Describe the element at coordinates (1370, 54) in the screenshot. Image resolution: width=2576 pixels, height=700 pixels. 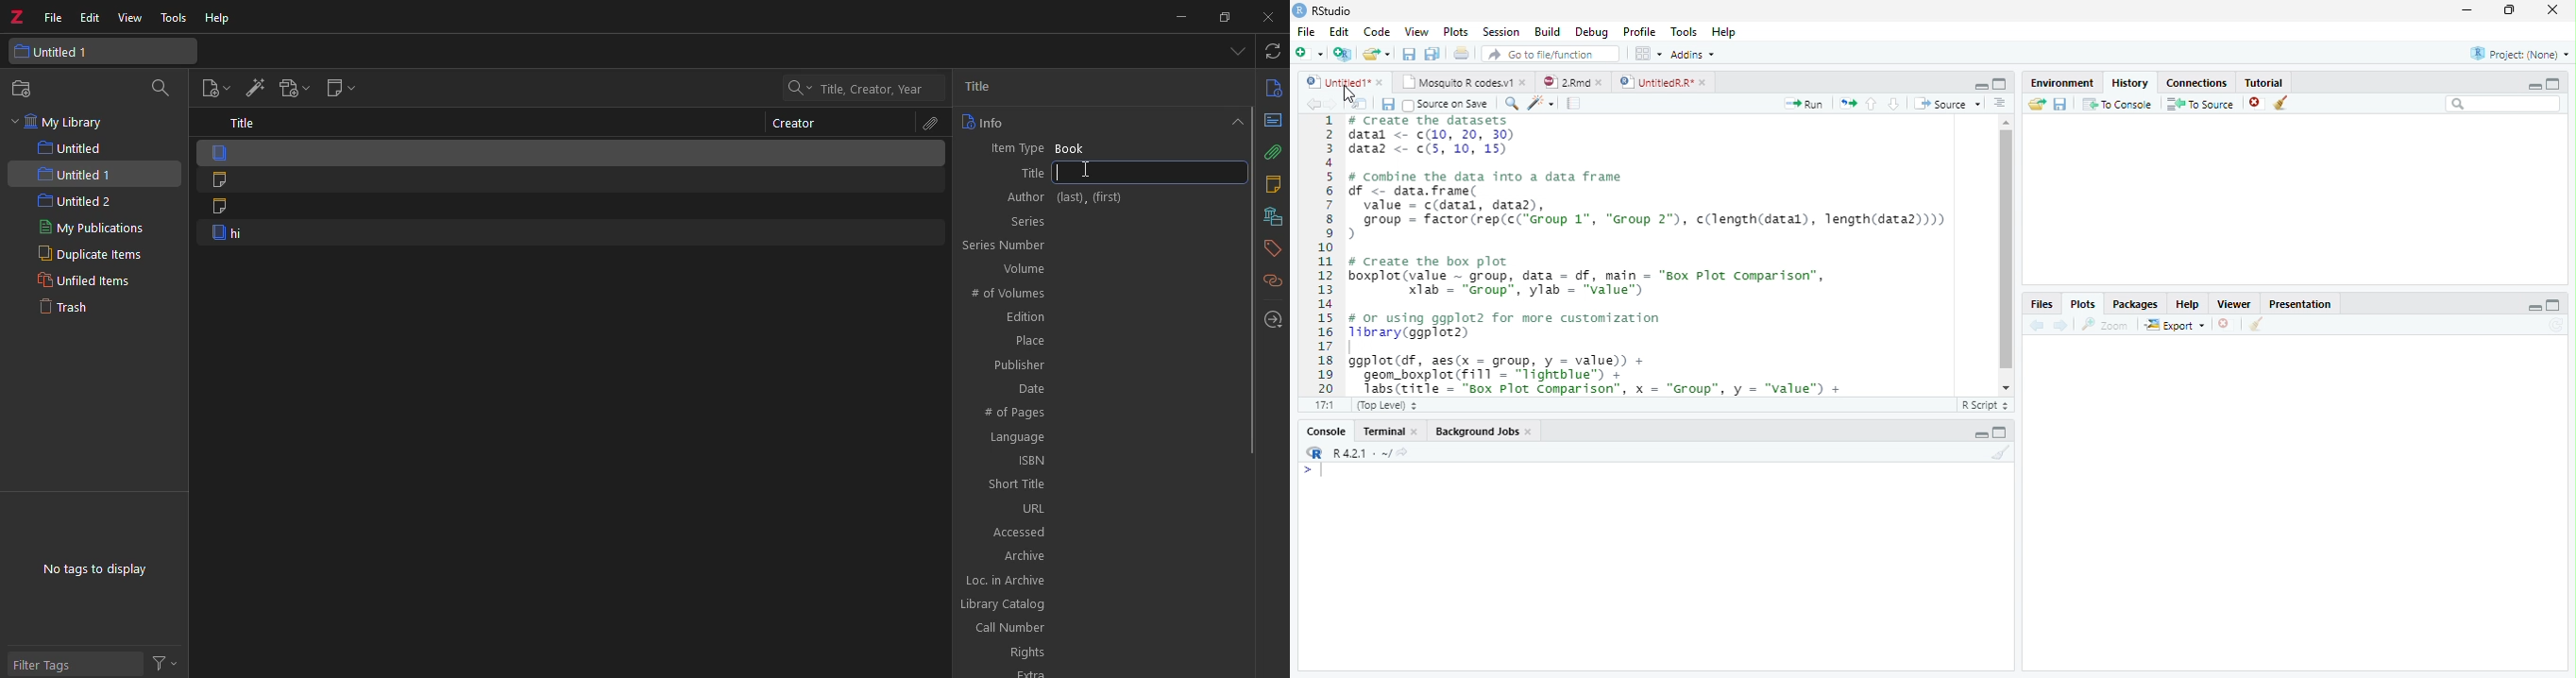
I see `Open an existing file` at that location.